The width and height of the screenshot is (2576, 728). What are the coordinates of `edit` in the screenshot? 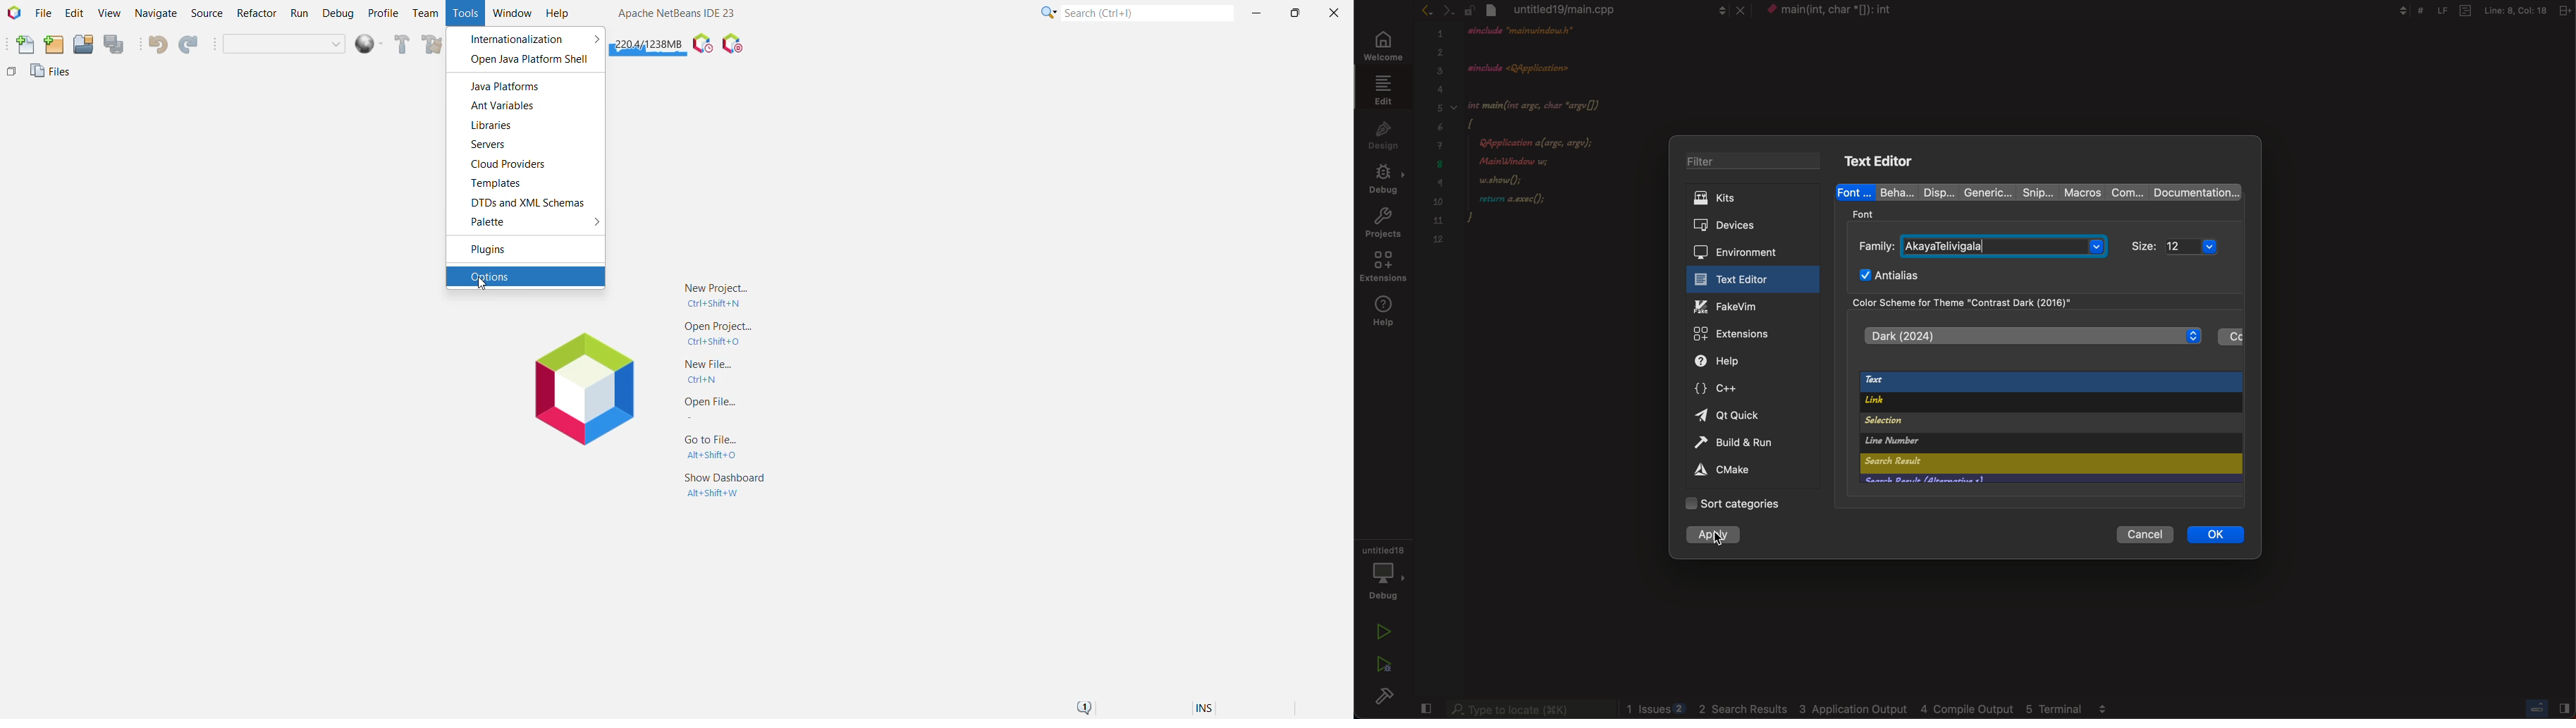 It's located at (1383, 92).